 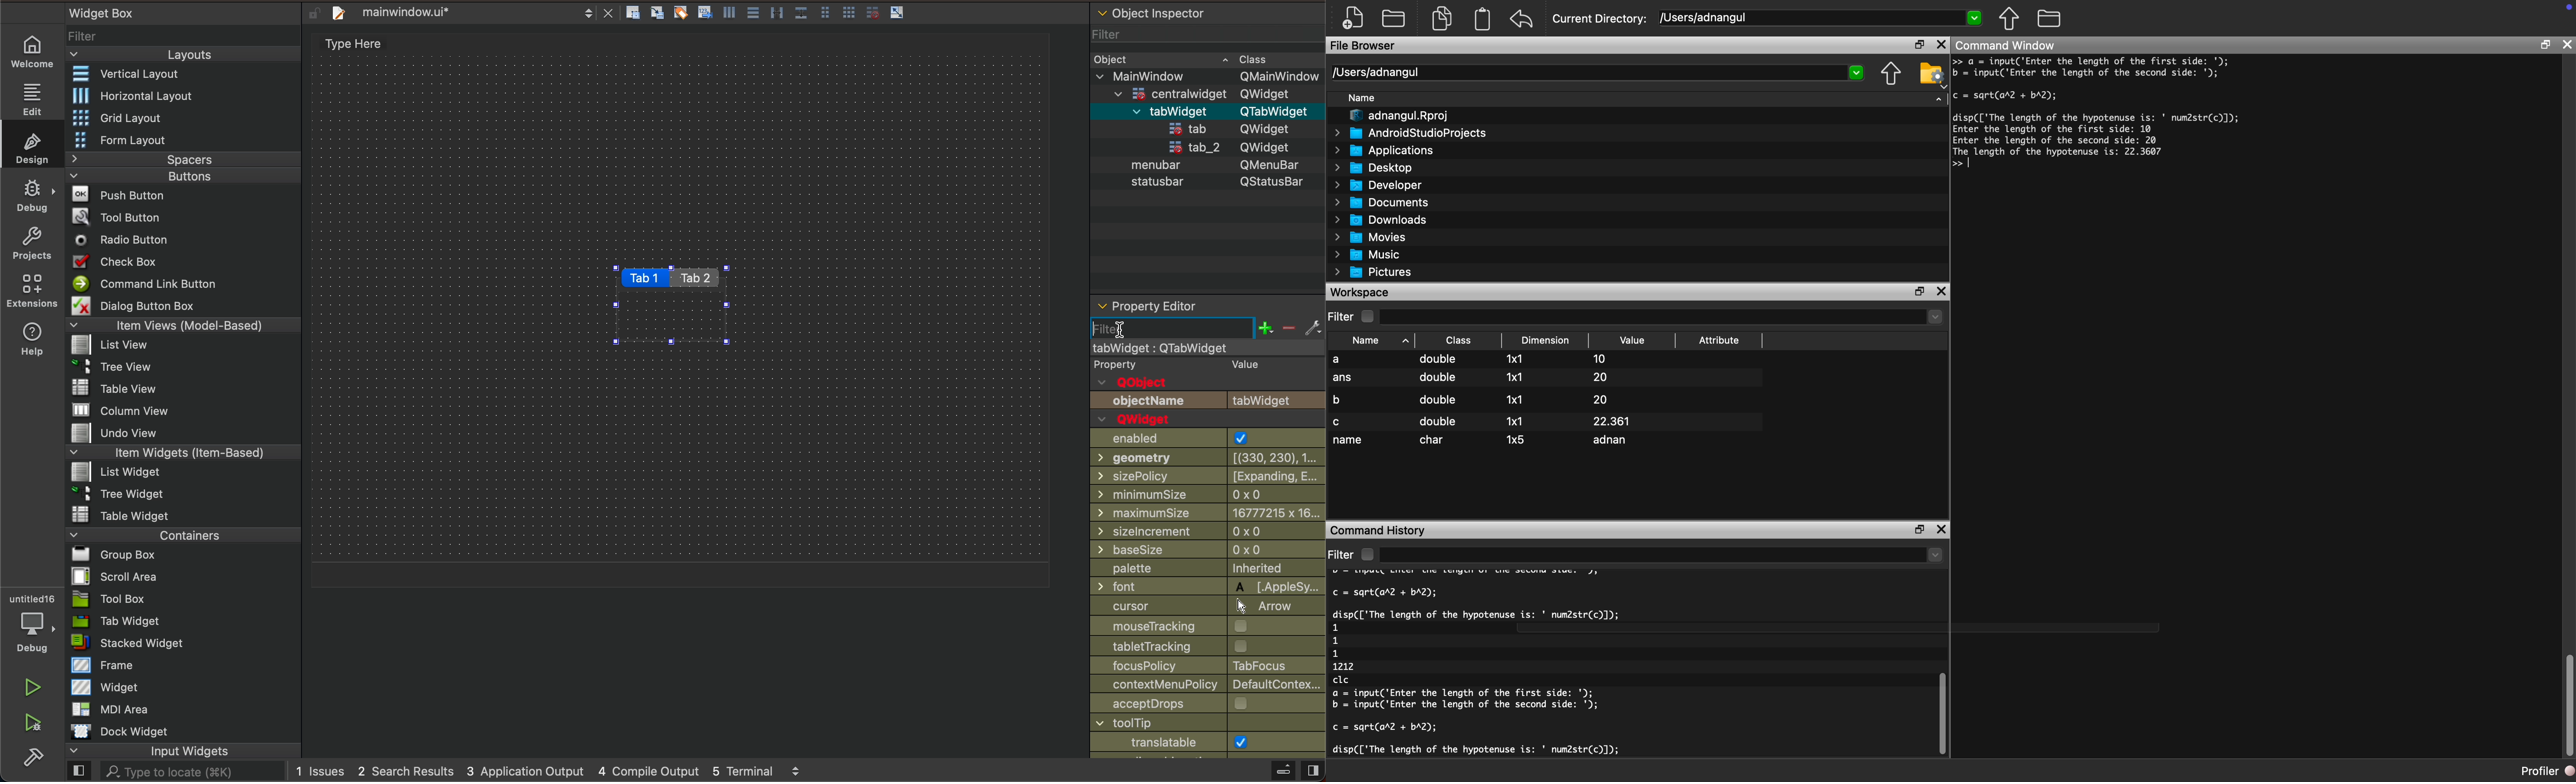 I want to click on font, so click(x=1207, y=587).